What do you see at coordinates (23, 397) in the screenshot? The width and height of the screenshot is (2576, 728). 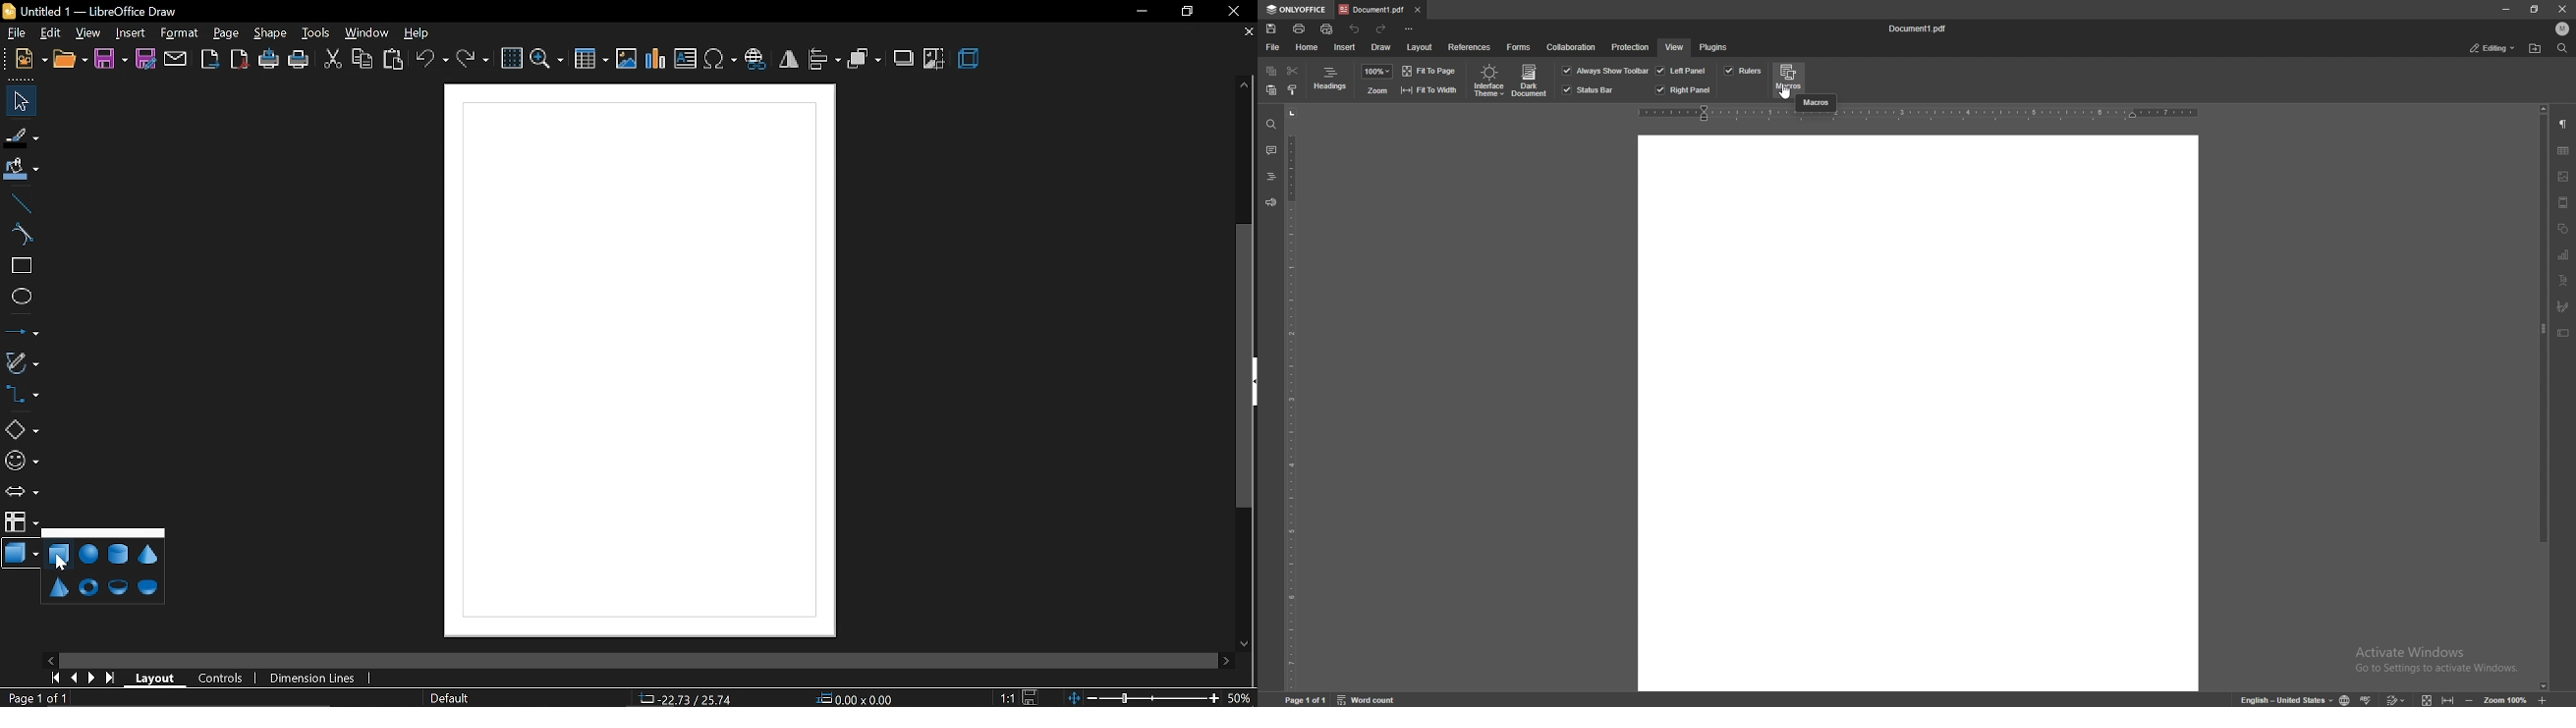 I see `connector` at bounding box center [23, 397].